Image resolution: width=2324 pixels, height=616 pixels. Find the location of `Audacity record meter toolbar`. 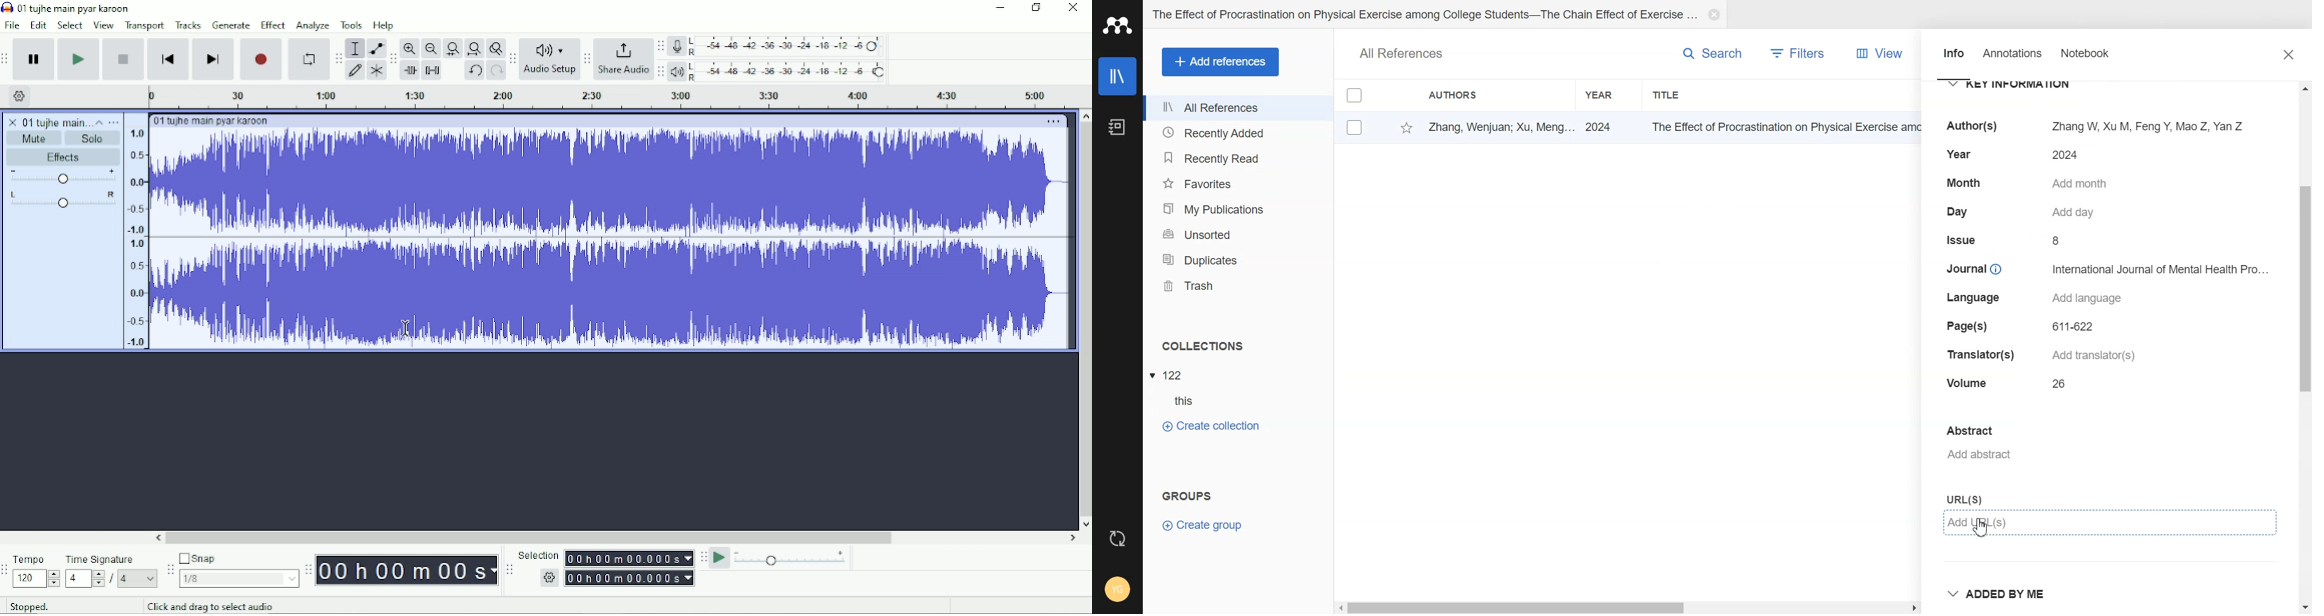

Audacity record meter toolbar is located at coordinates (660, 47).